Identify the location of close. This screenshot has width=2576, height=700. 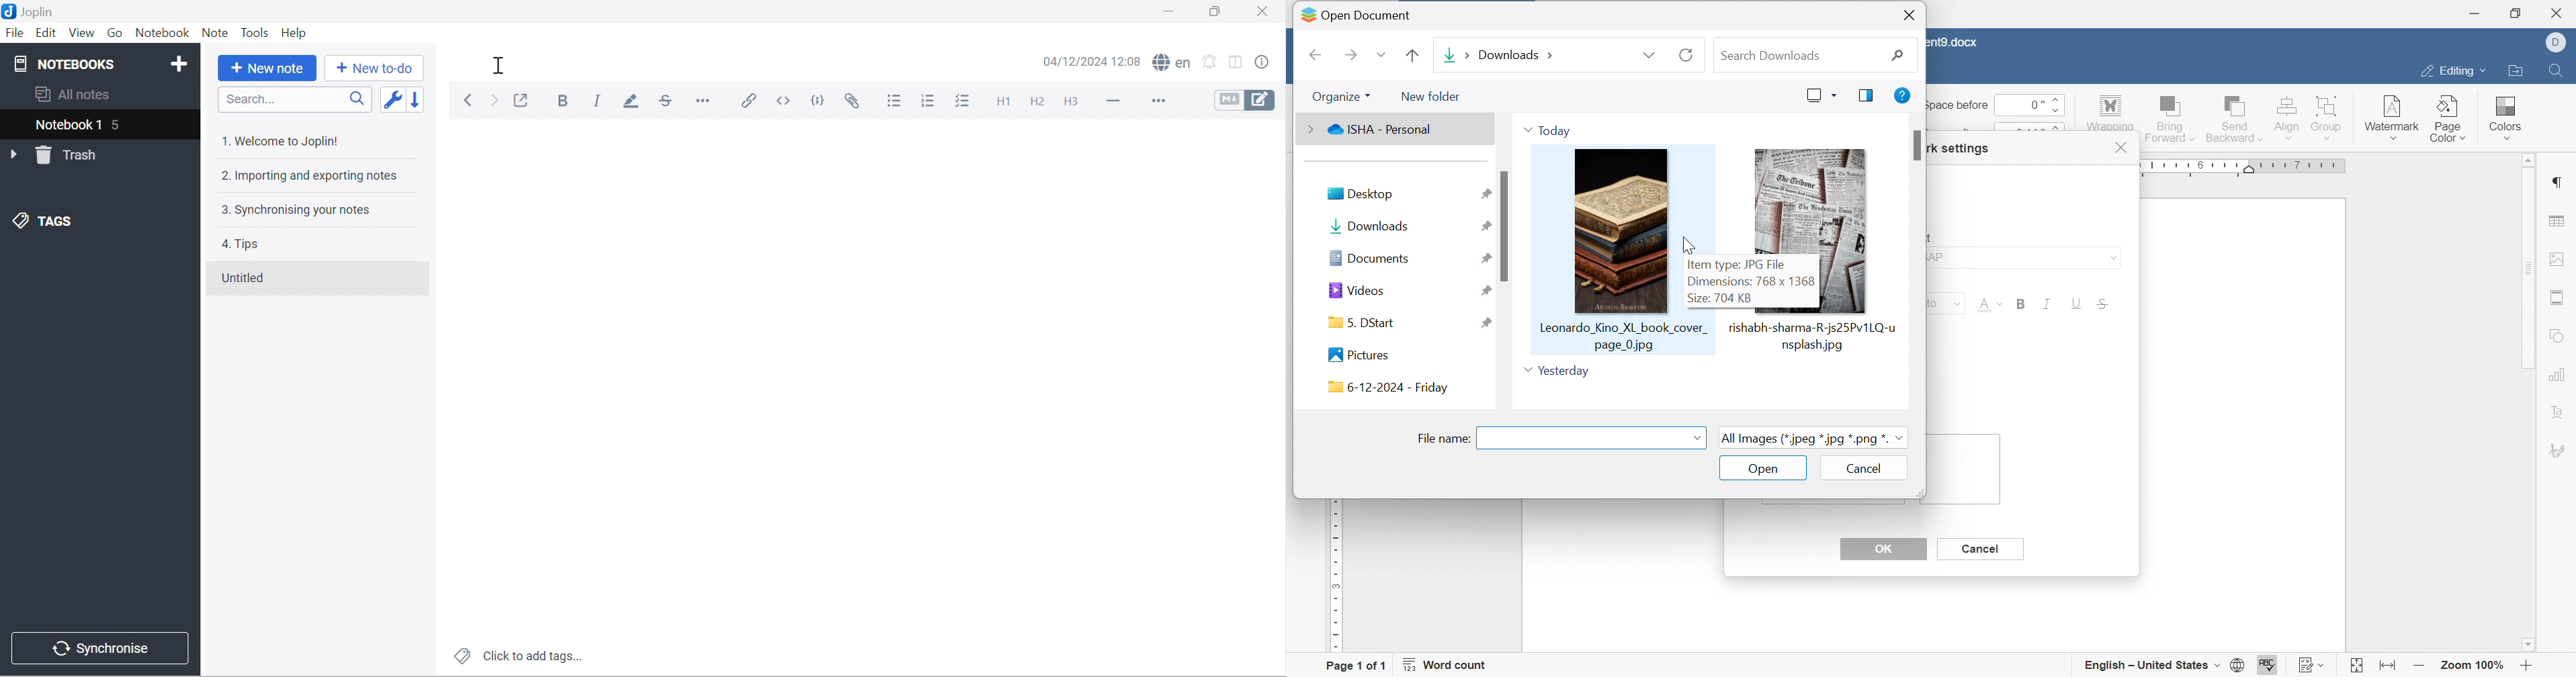
(2561, 13).